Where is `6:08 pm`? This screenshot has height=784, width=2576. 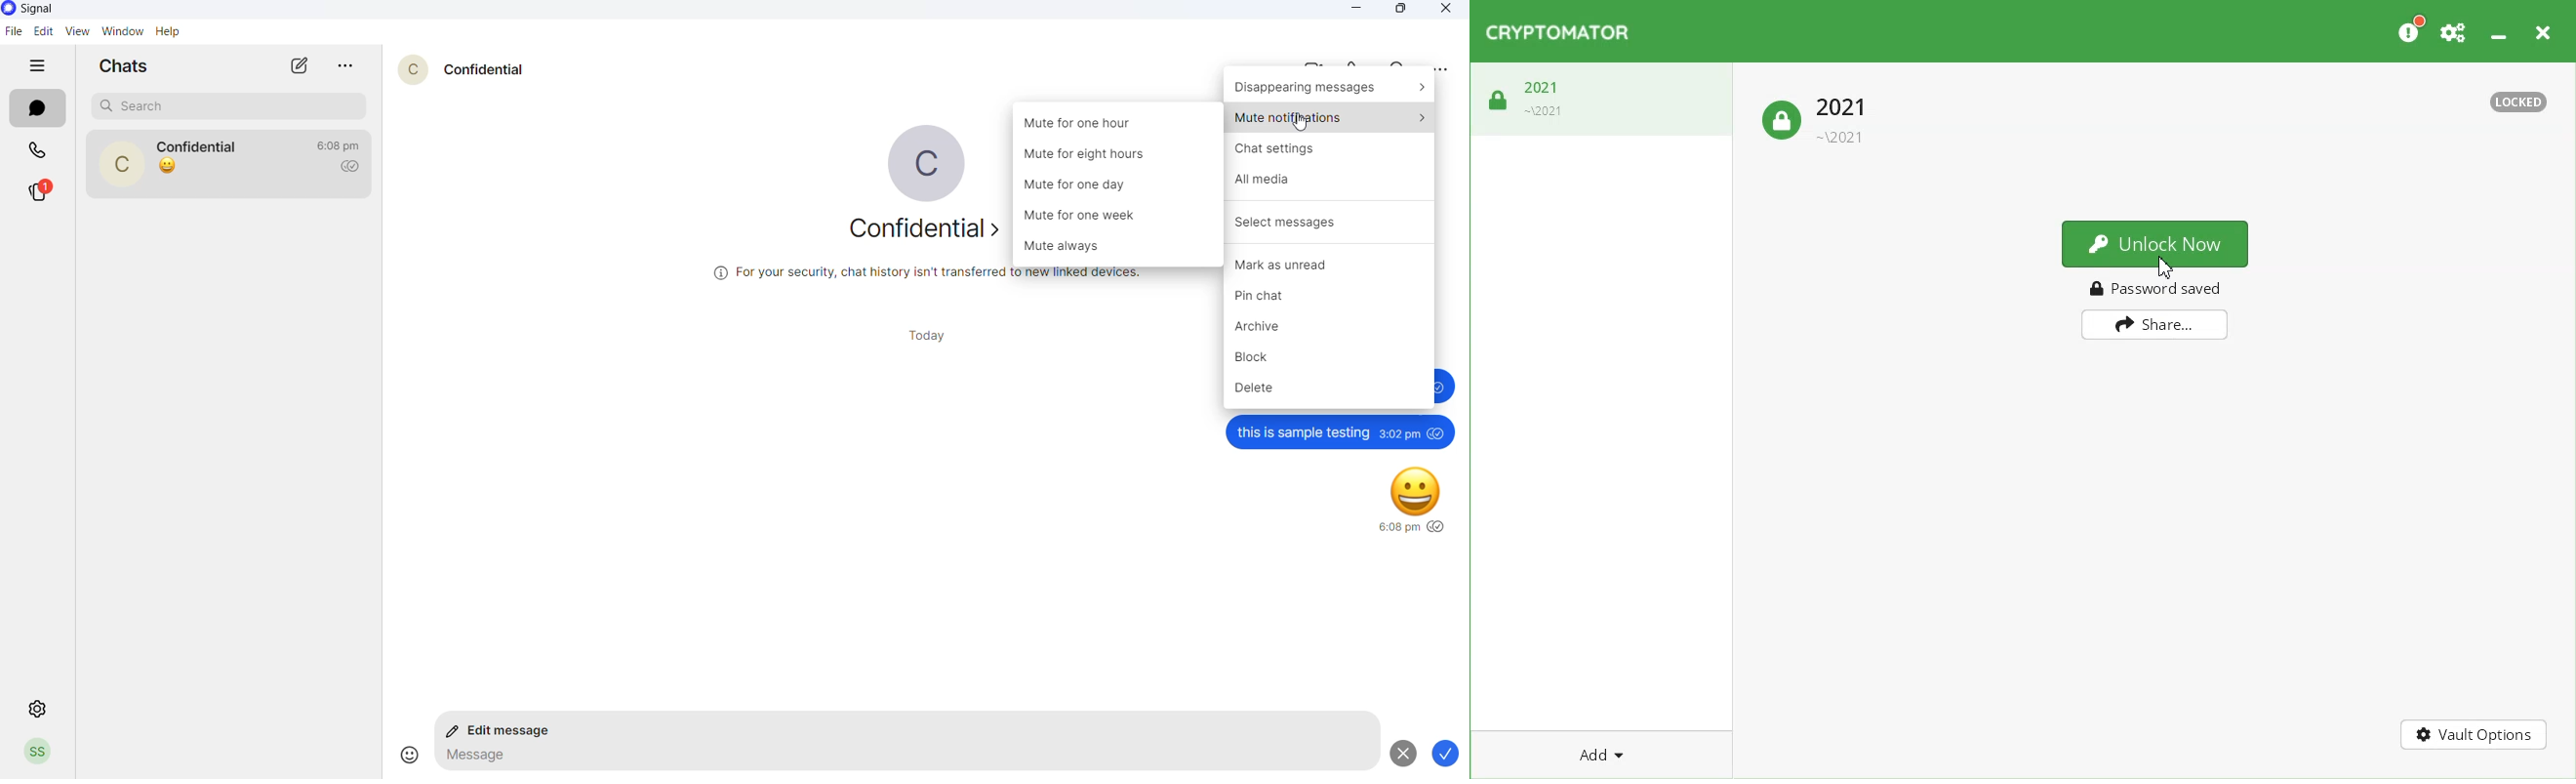 6:08 pm is located at coordinates (1397, 528).